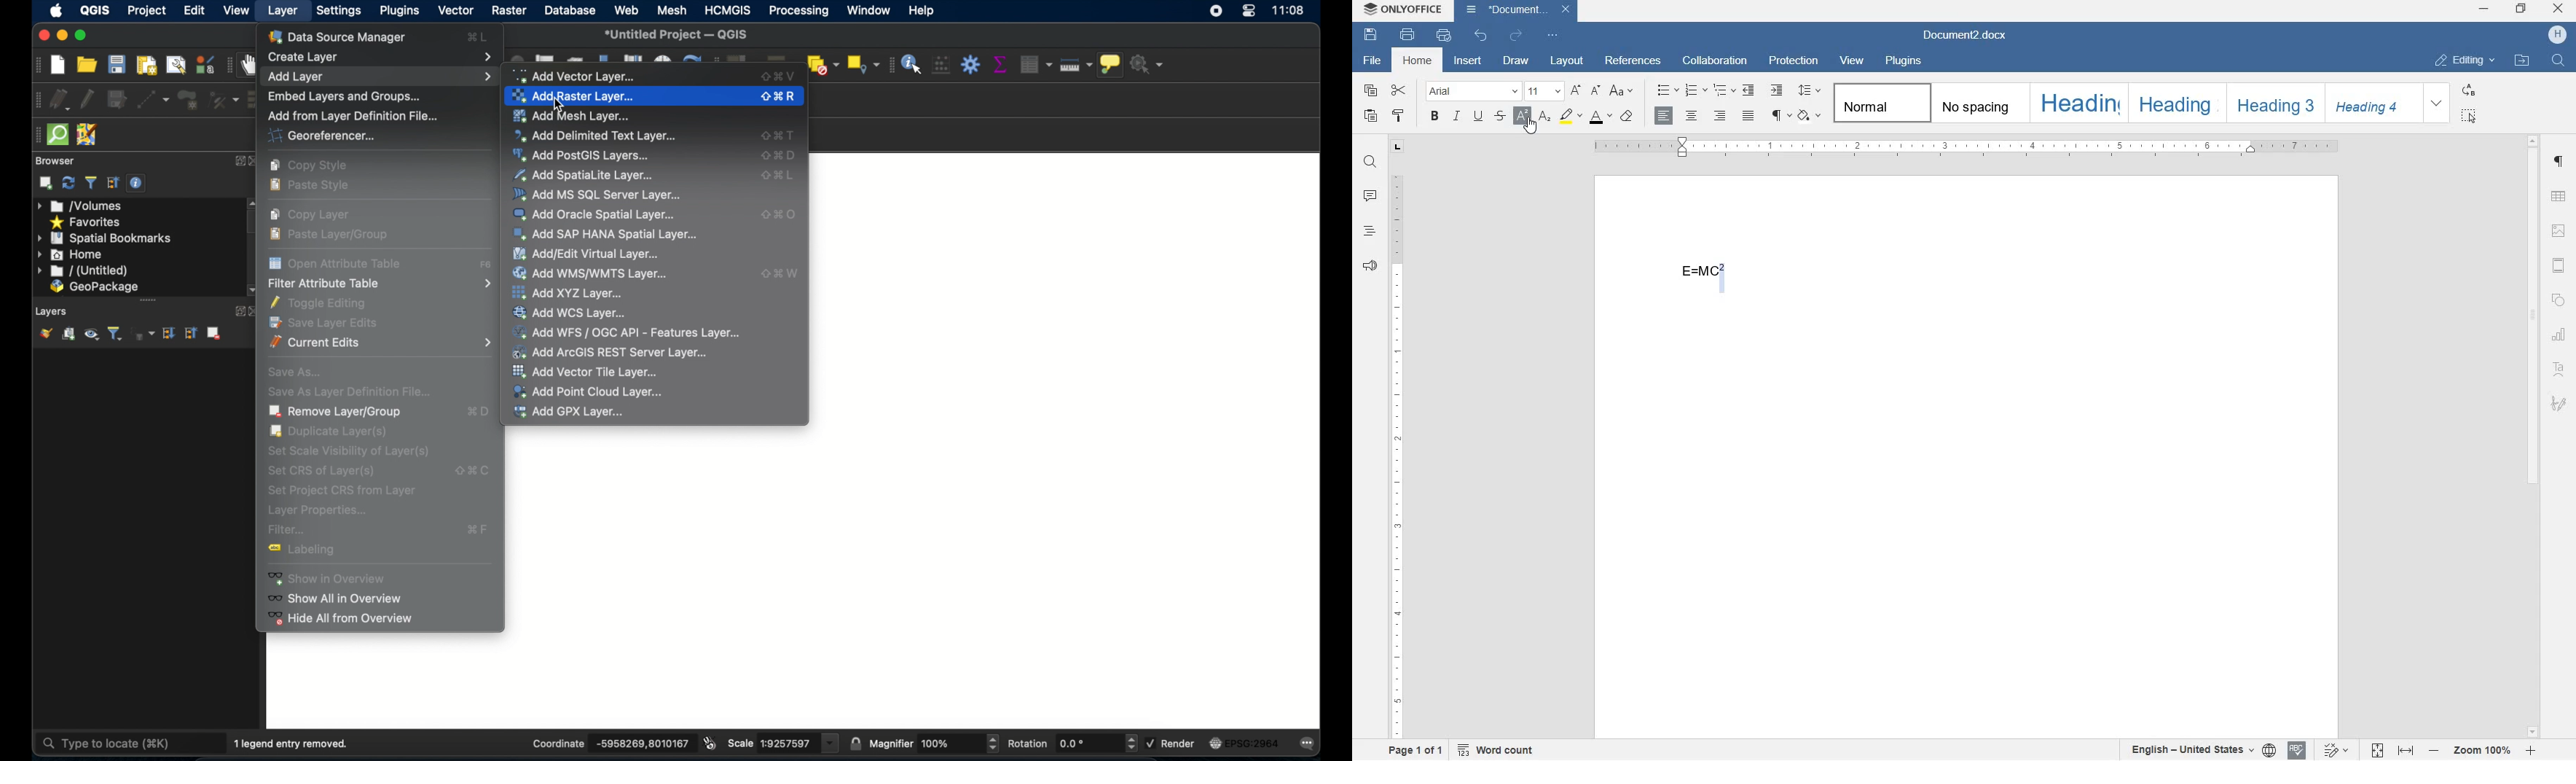 This screenshot has width=2576, height=784. Describe the element at coordinates (471, 469) in the screenshot. I see `set csr of layers` at that location.